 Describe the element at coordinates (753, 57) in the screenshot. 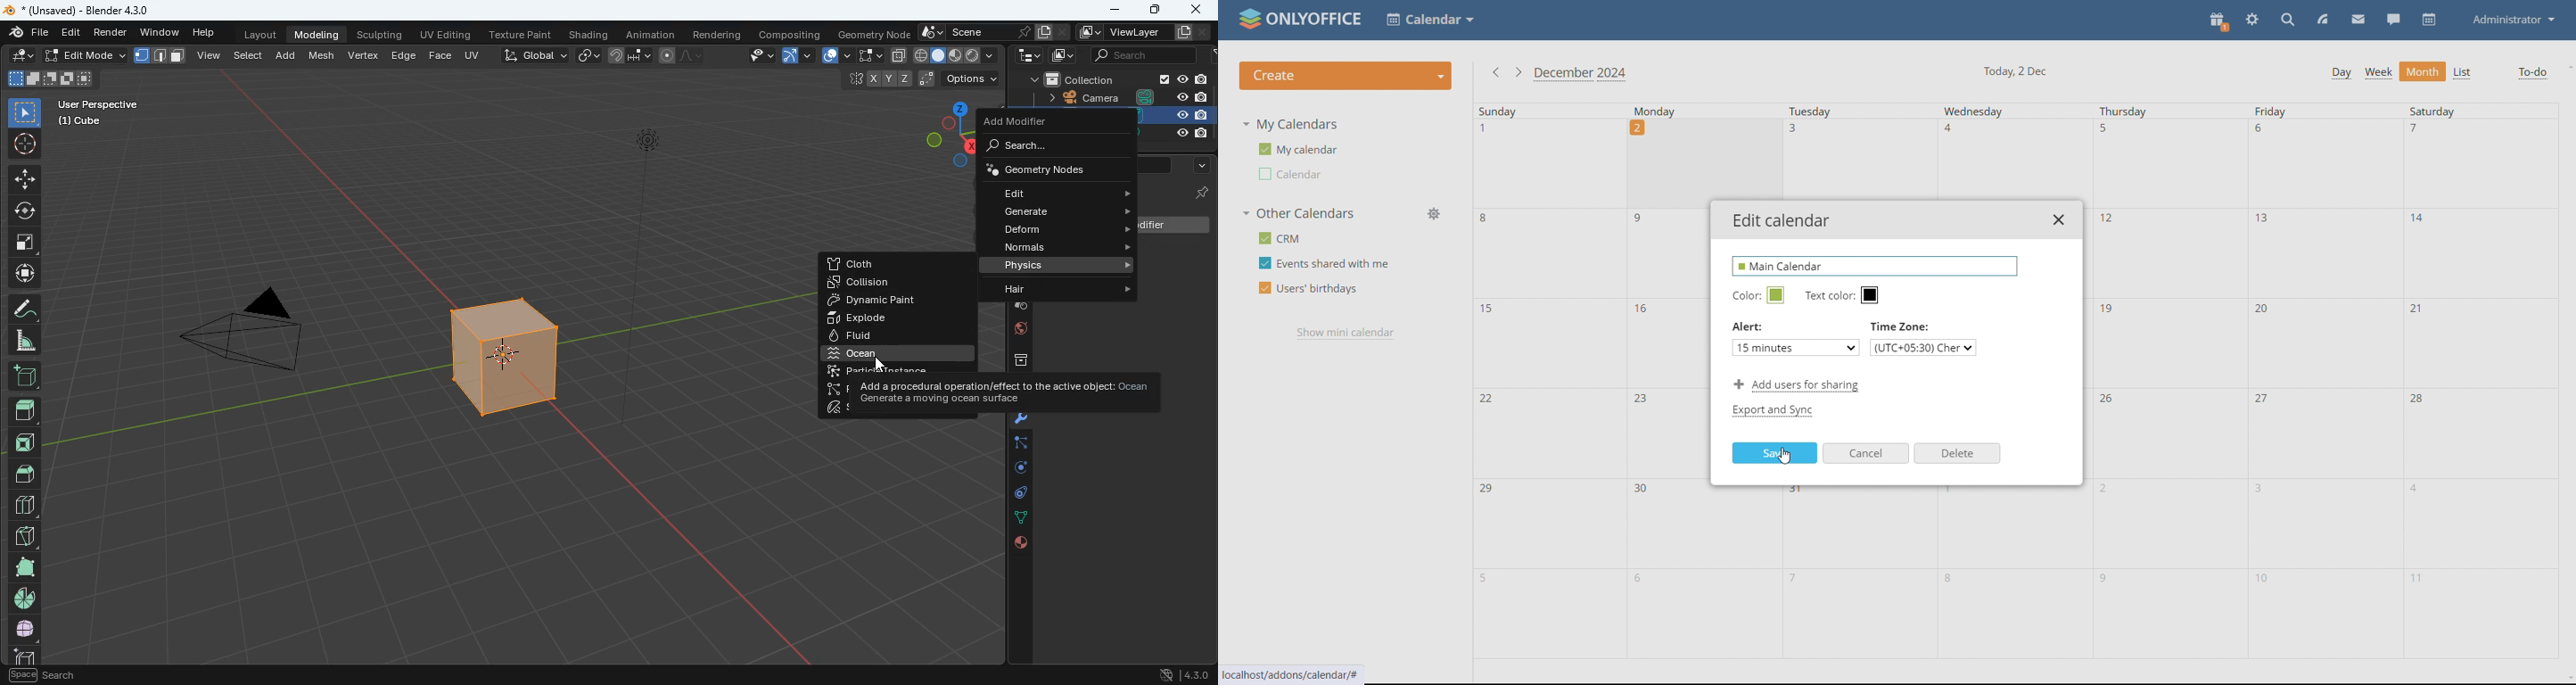

I see `edit` at that location.